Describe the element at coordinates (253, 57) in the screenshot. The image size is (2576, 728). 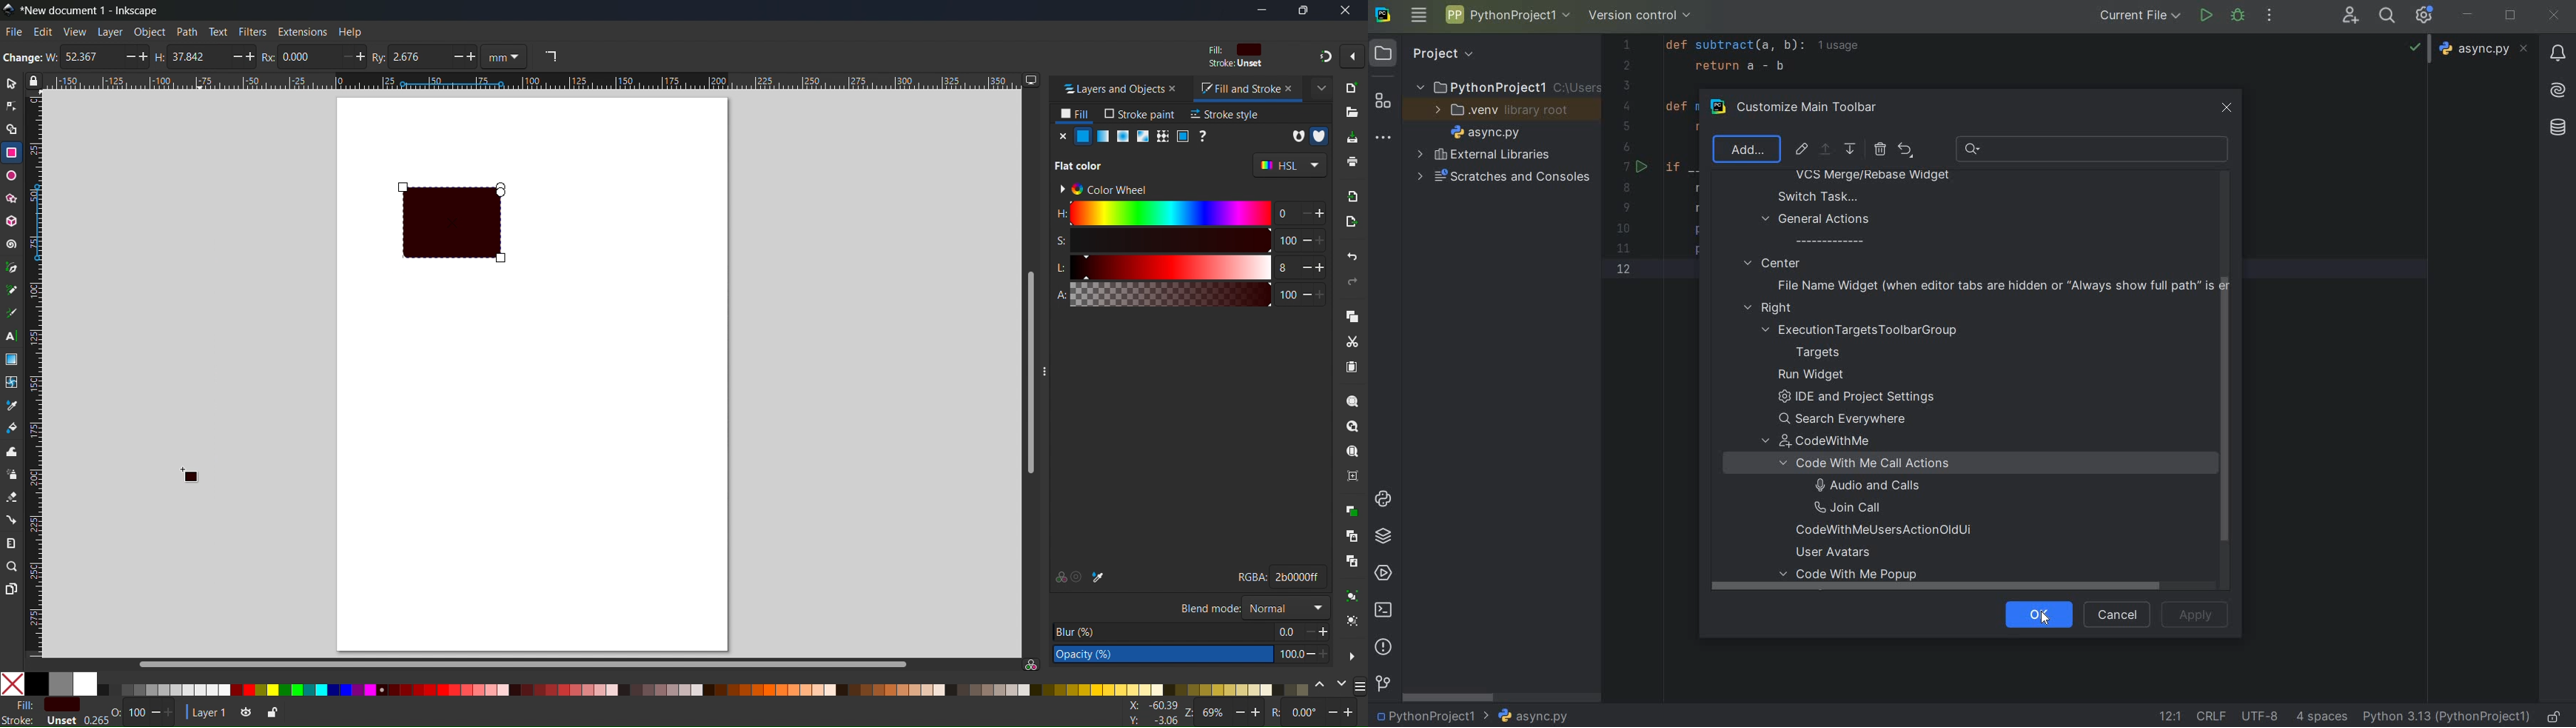
I see `Maximize the rectangle` at that location.